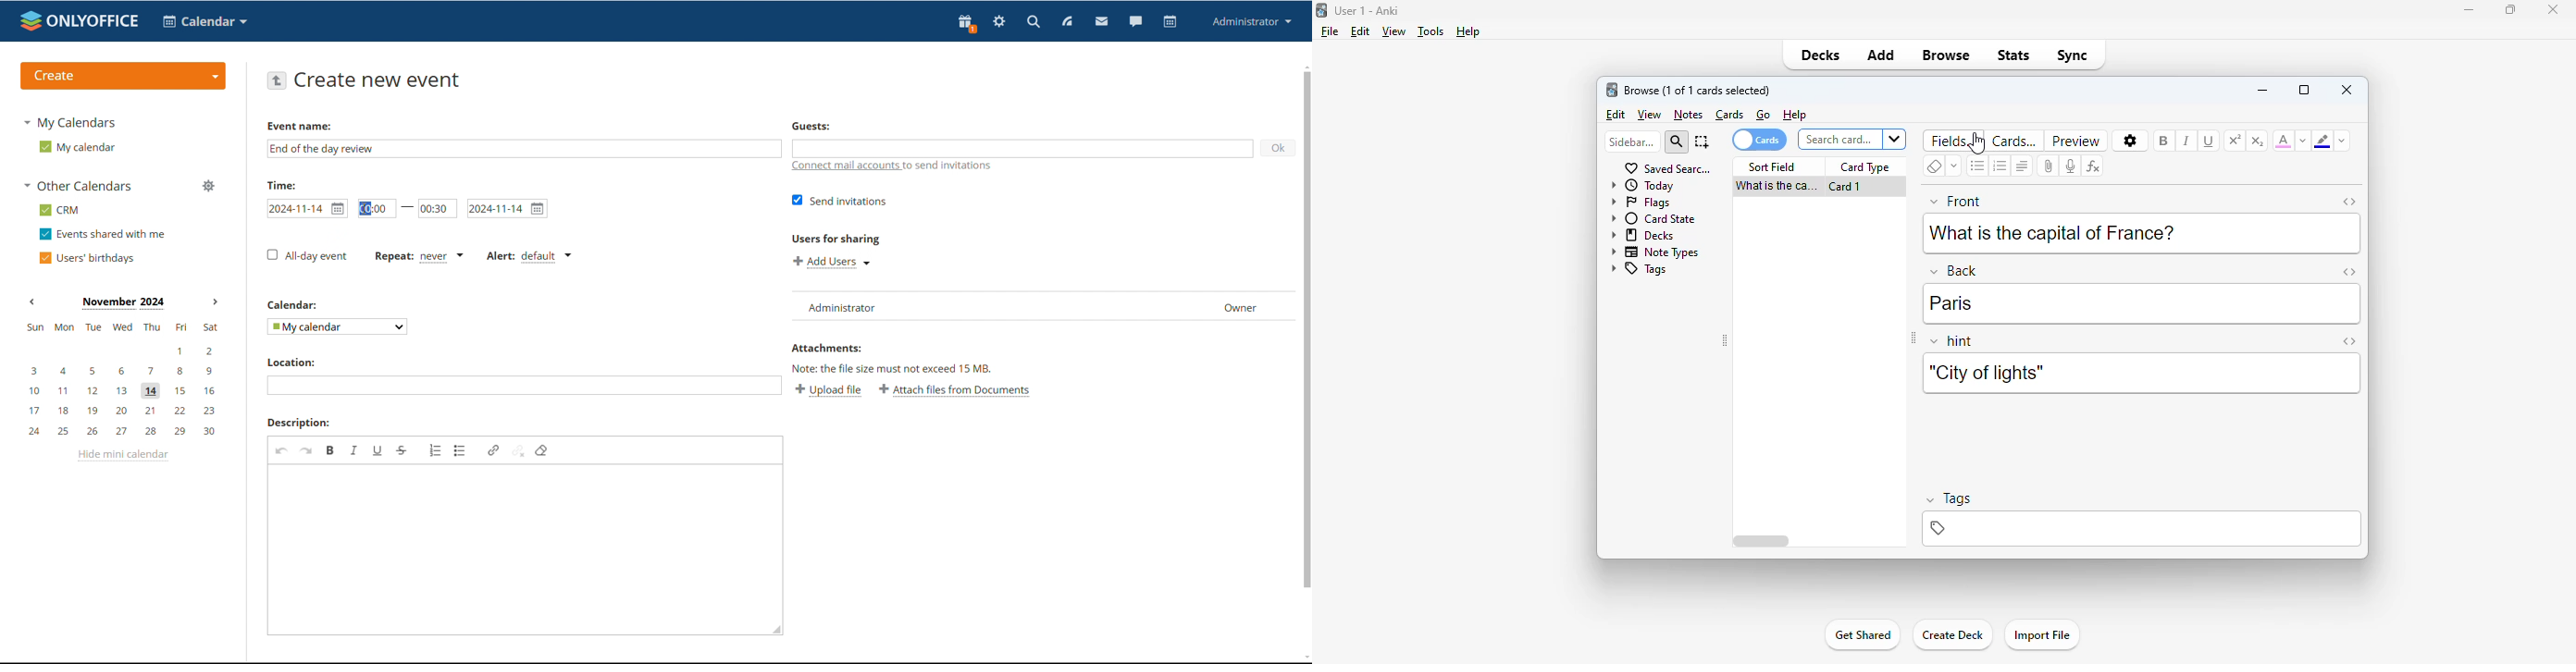  What do you see at coordinates (1655, 252) in the screenshot?
I see `note types` at bounding box center [1655, 252].